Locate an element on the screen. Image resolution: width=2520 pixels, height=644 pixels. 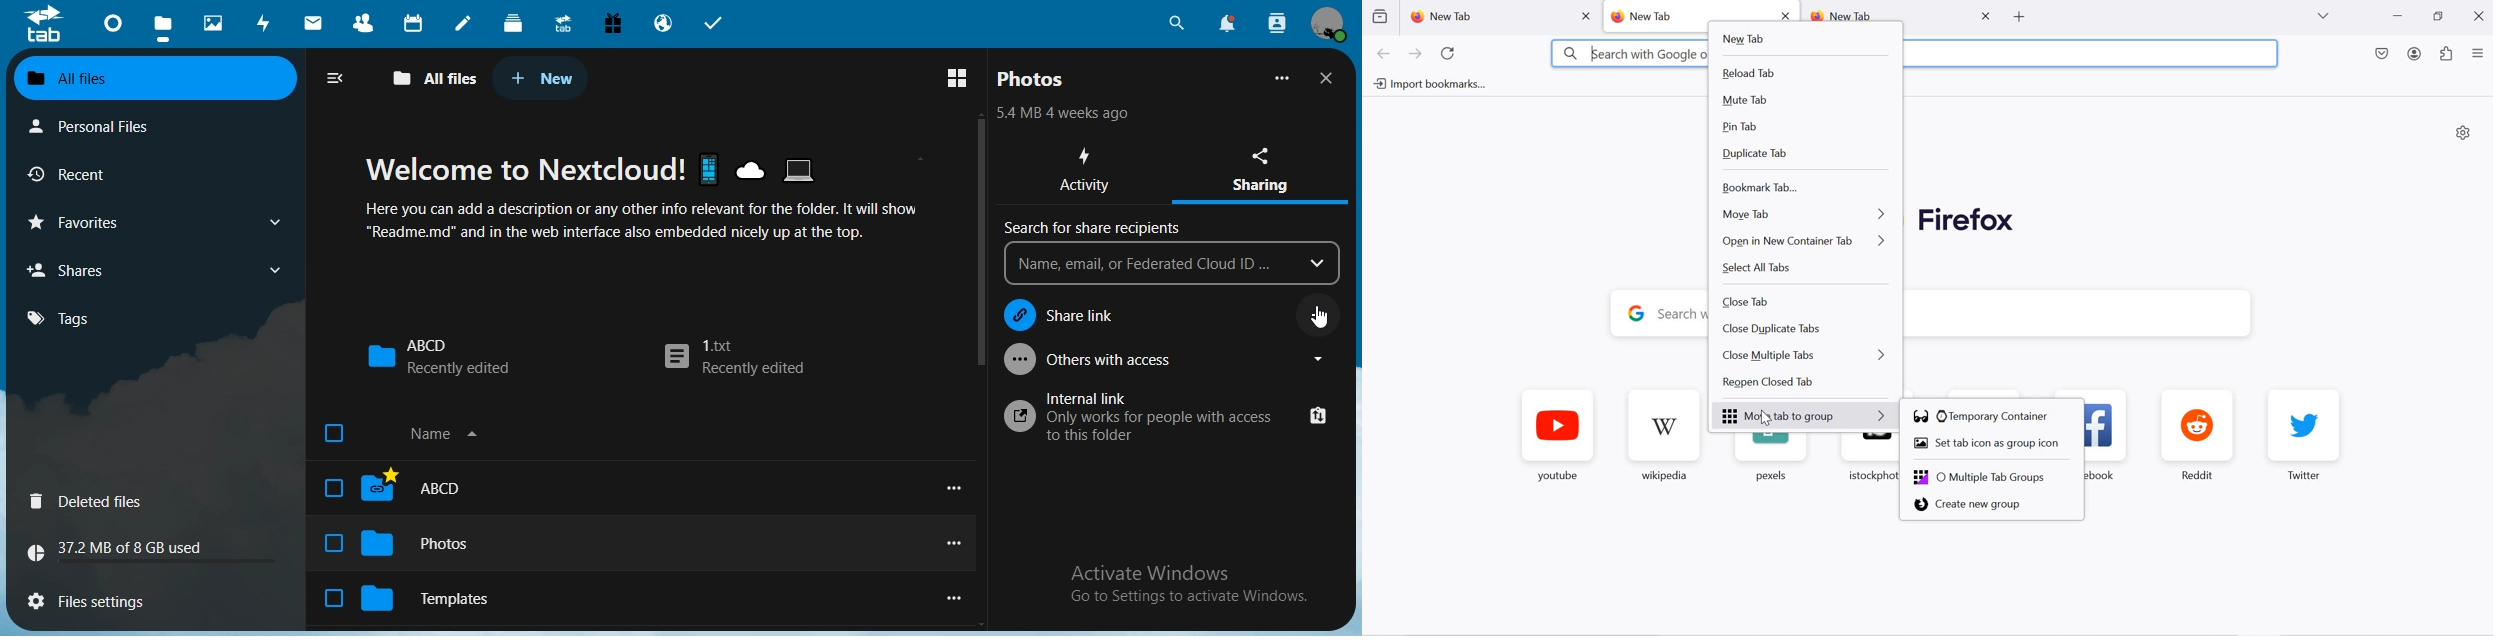
go back is located at coordinates (1384, 54).